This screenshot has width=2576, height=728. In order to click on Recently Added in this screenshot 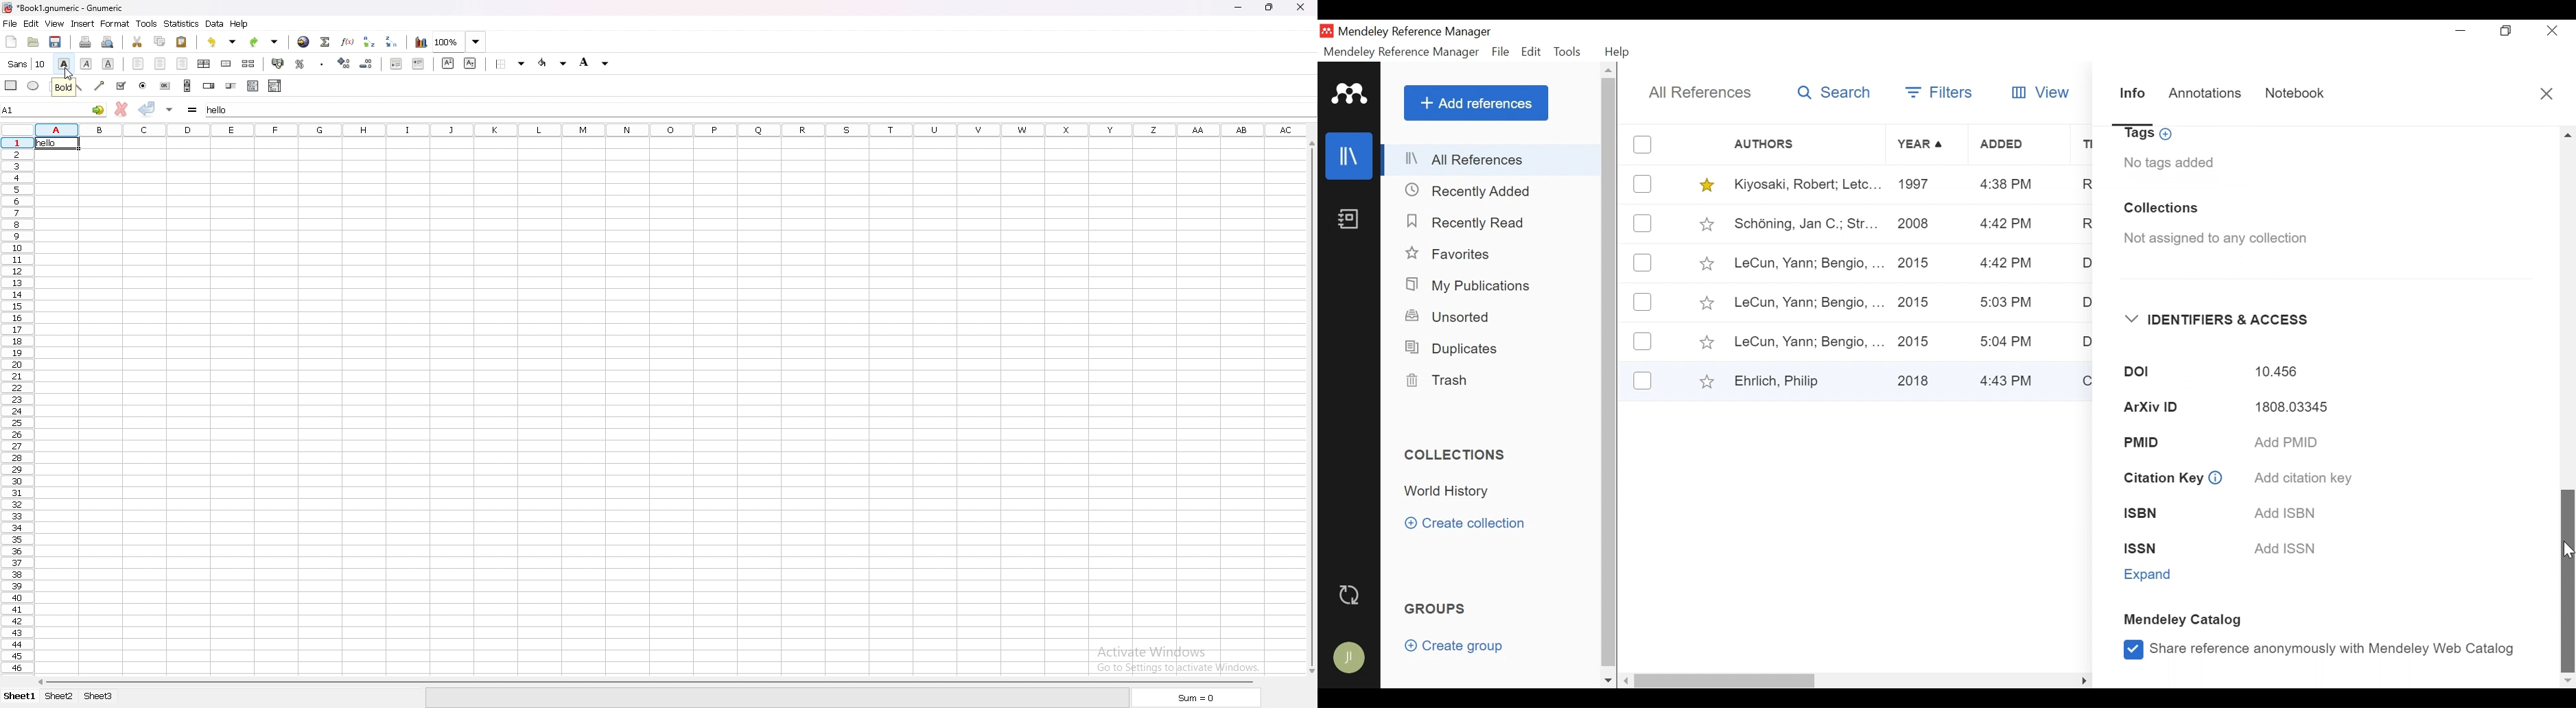, I will do `click(1476, 191)`.